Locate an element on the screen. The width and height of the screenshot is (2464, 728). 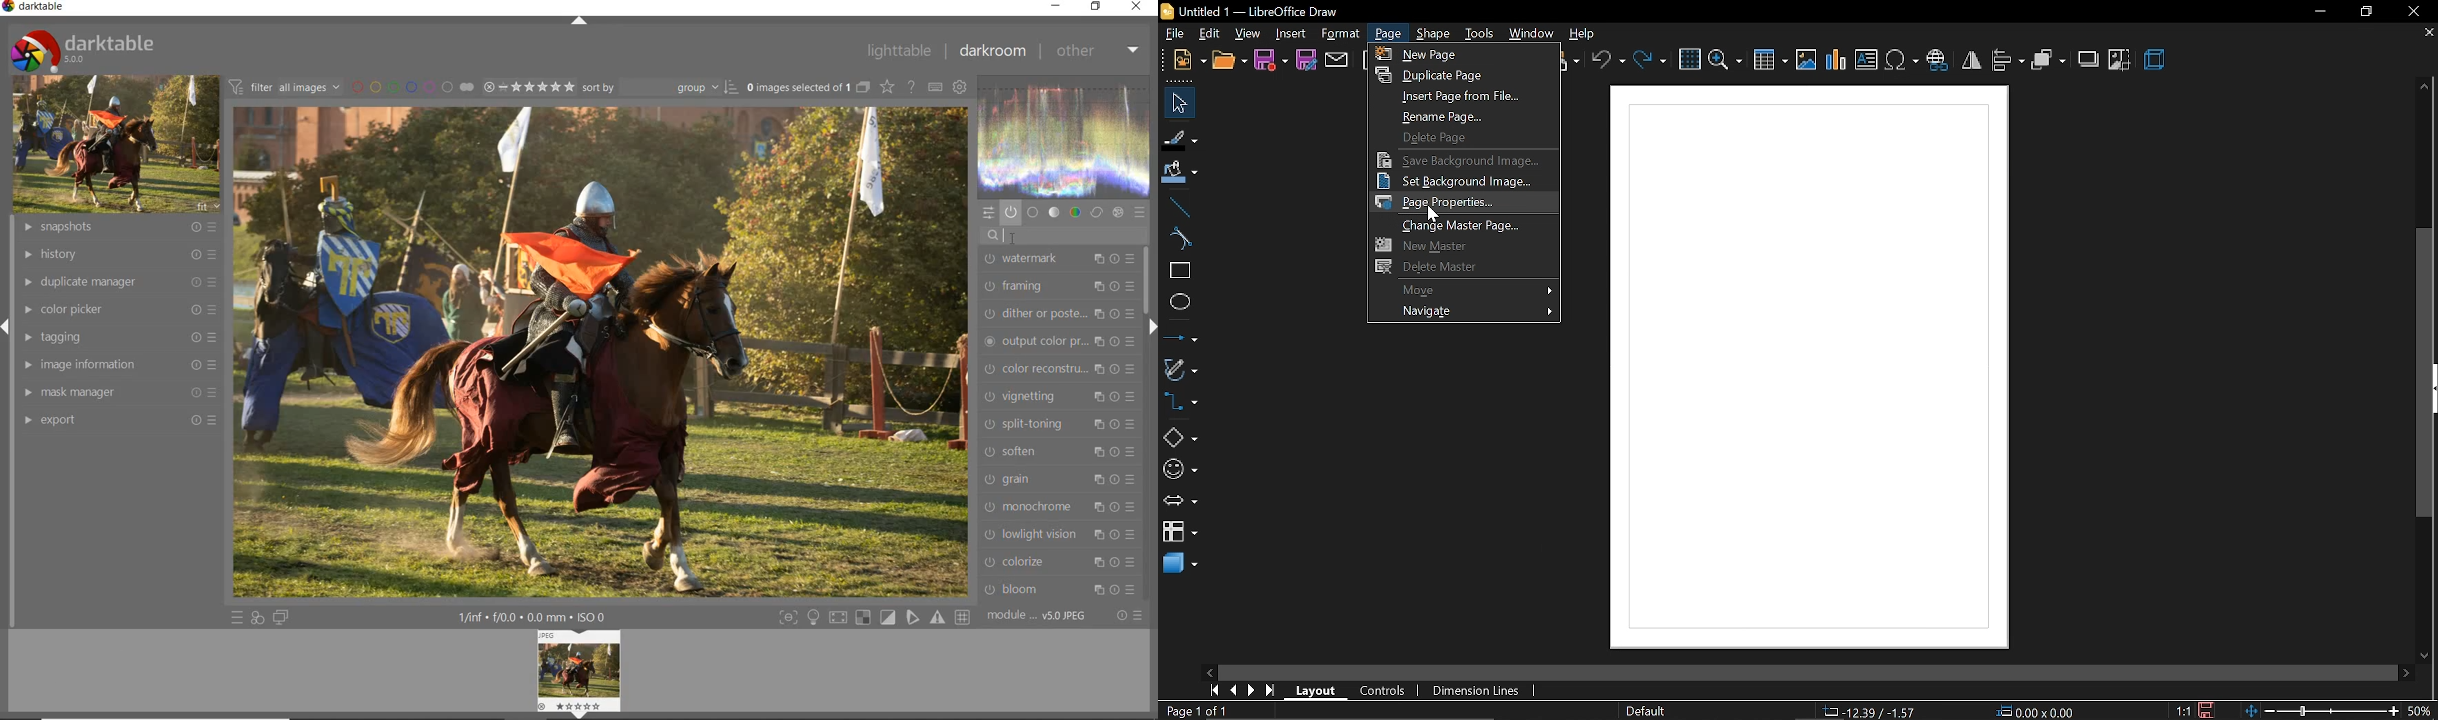
ellipse is located at coordinates (1179, 304).